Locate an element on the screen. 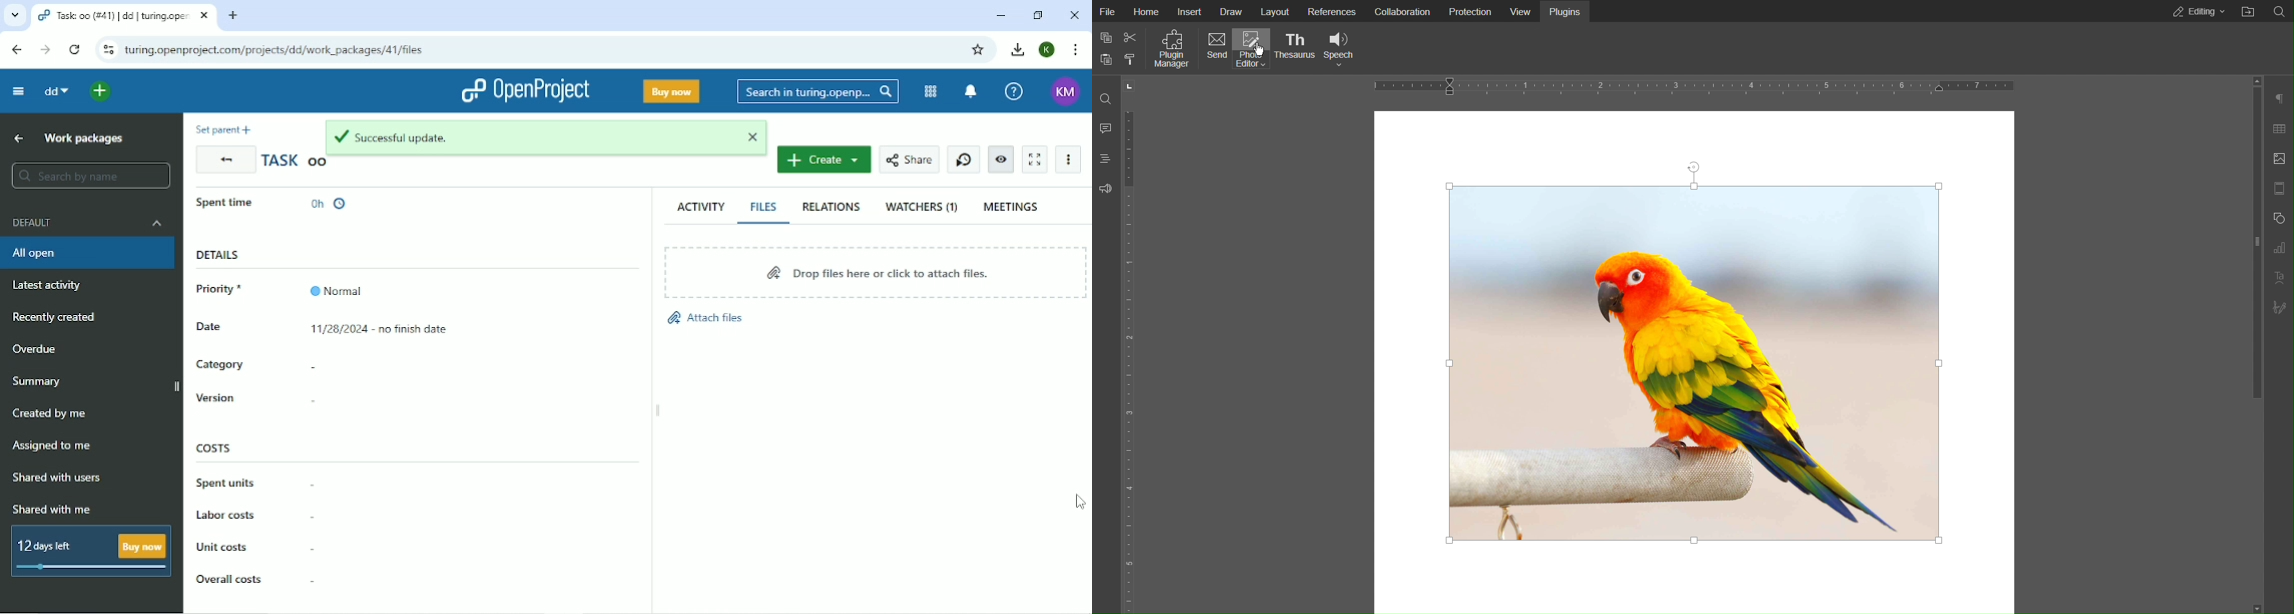 The width and height of the screenshot is (2296, 616). Horizontal Ruler is located at coordinates (1688, 87).